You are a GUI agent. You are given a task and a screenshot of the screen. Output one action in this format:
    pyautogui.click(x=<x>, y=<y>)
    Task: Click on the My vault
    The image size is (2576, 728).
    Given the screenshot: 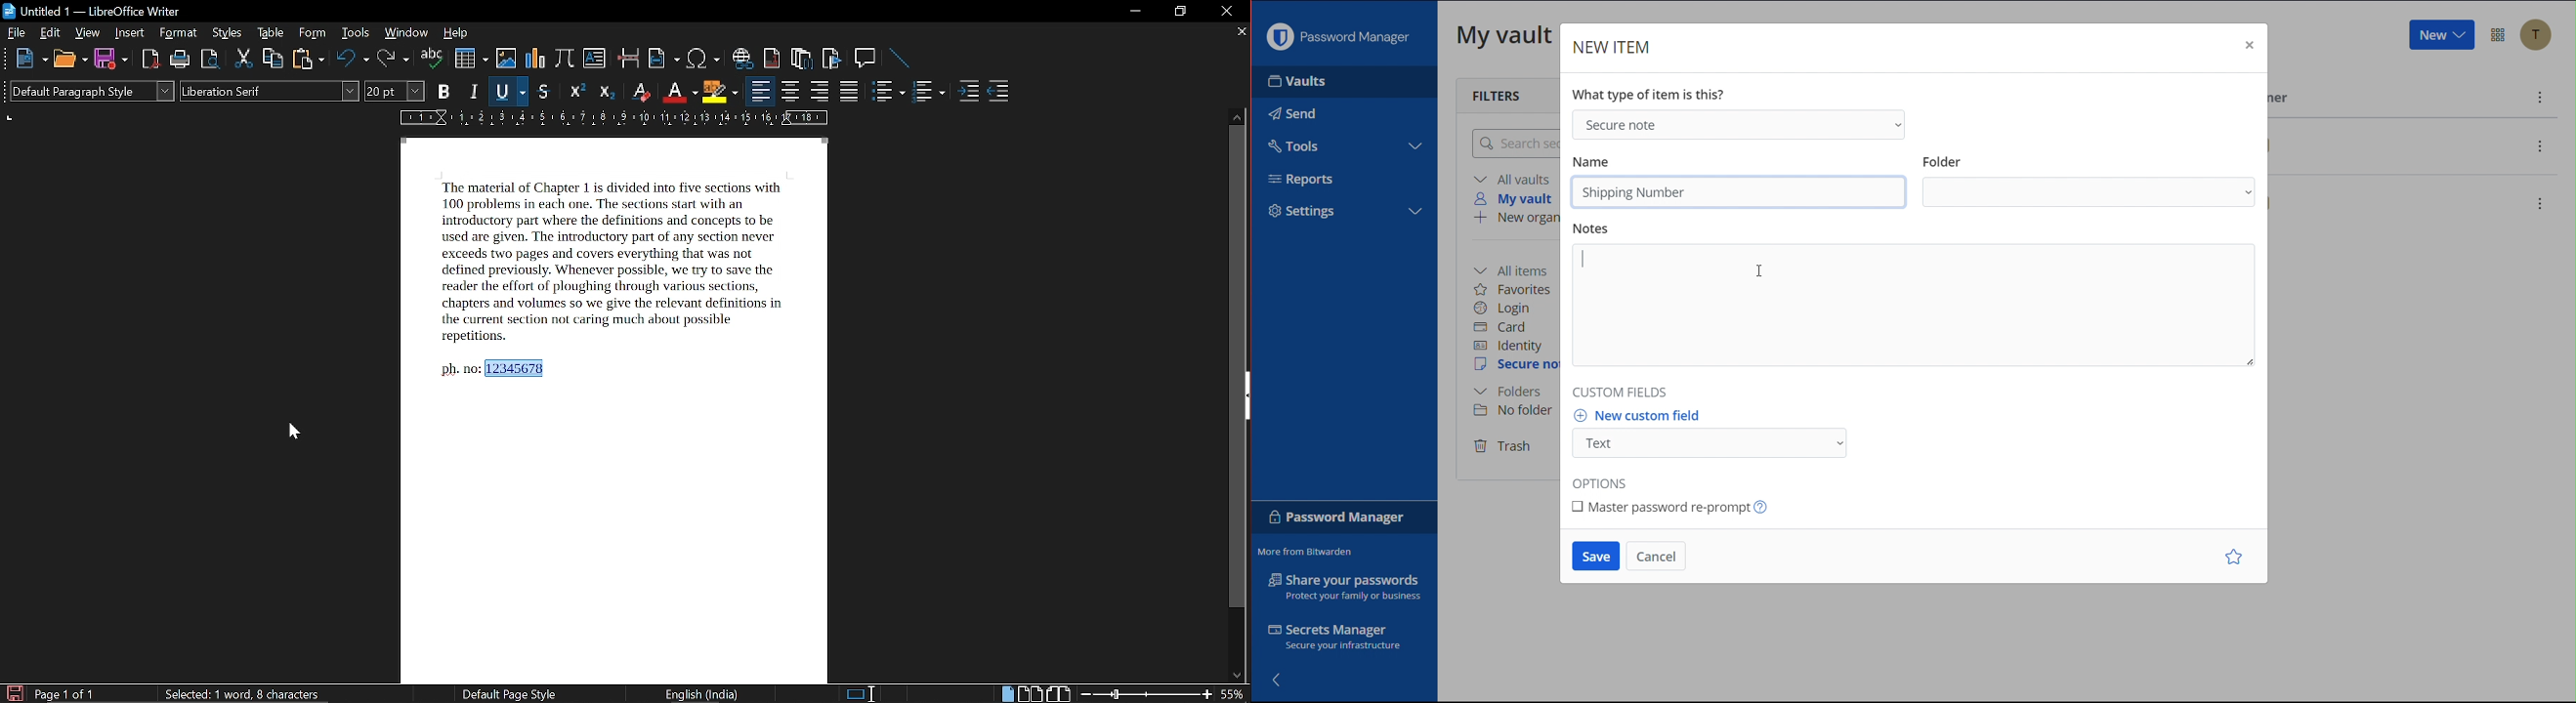 What is the action you would take?
    pyautogui.click(x=1513, y=198)
    